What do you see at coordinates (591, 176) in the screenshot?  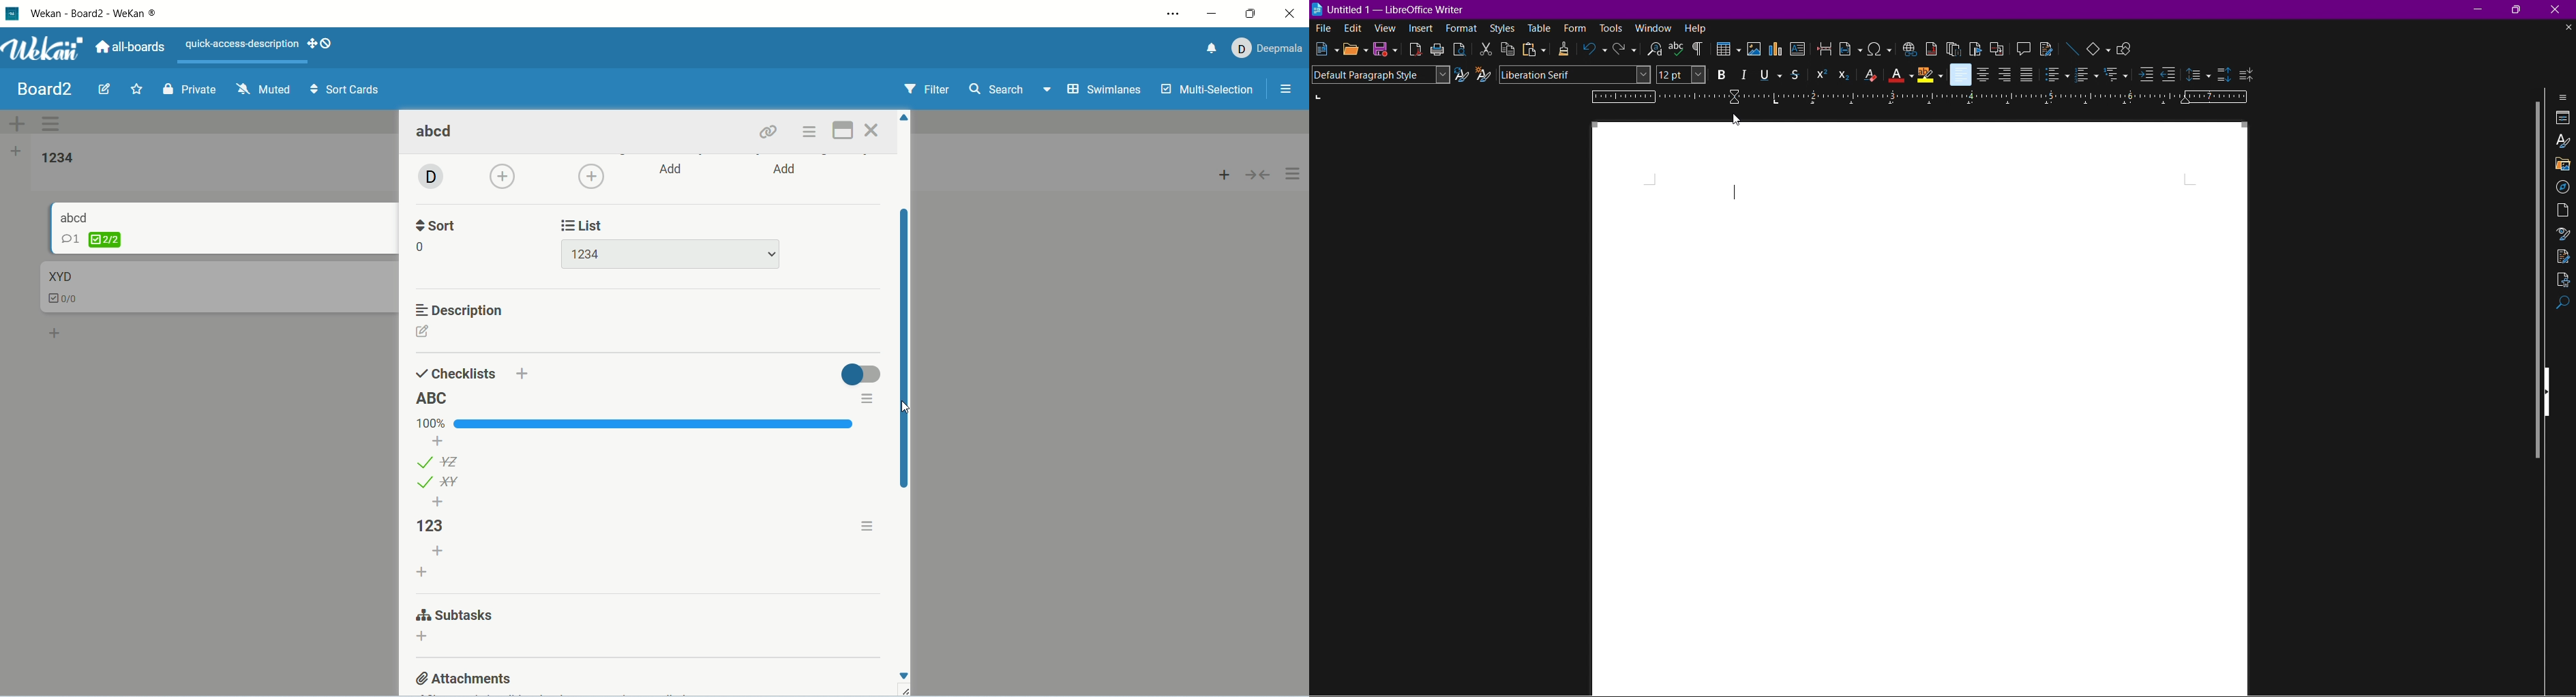 I see `add` at bounding box center [591, 176].